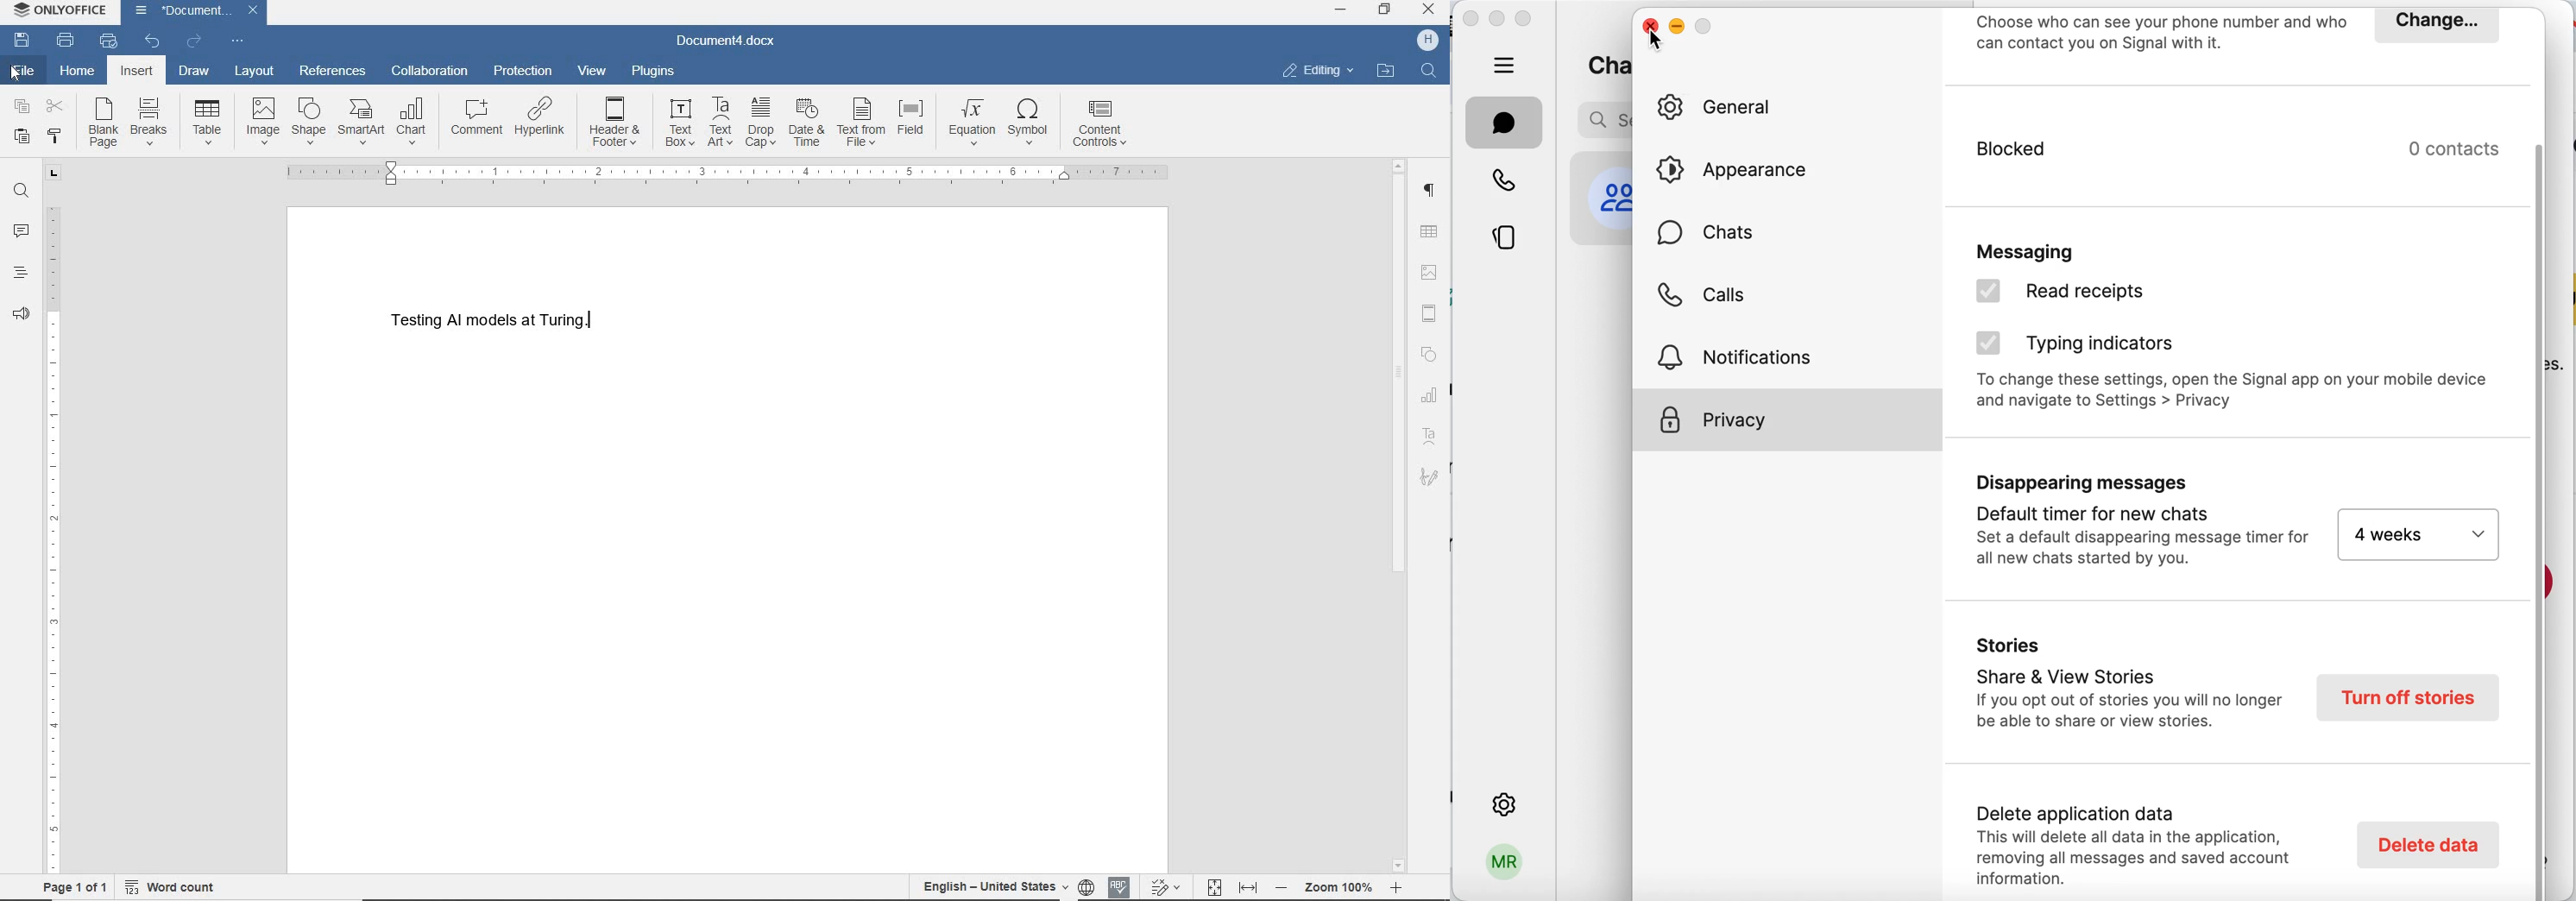  Describe the element at coordinates (152, 41) in the screenshot. I see `undo` at that location.